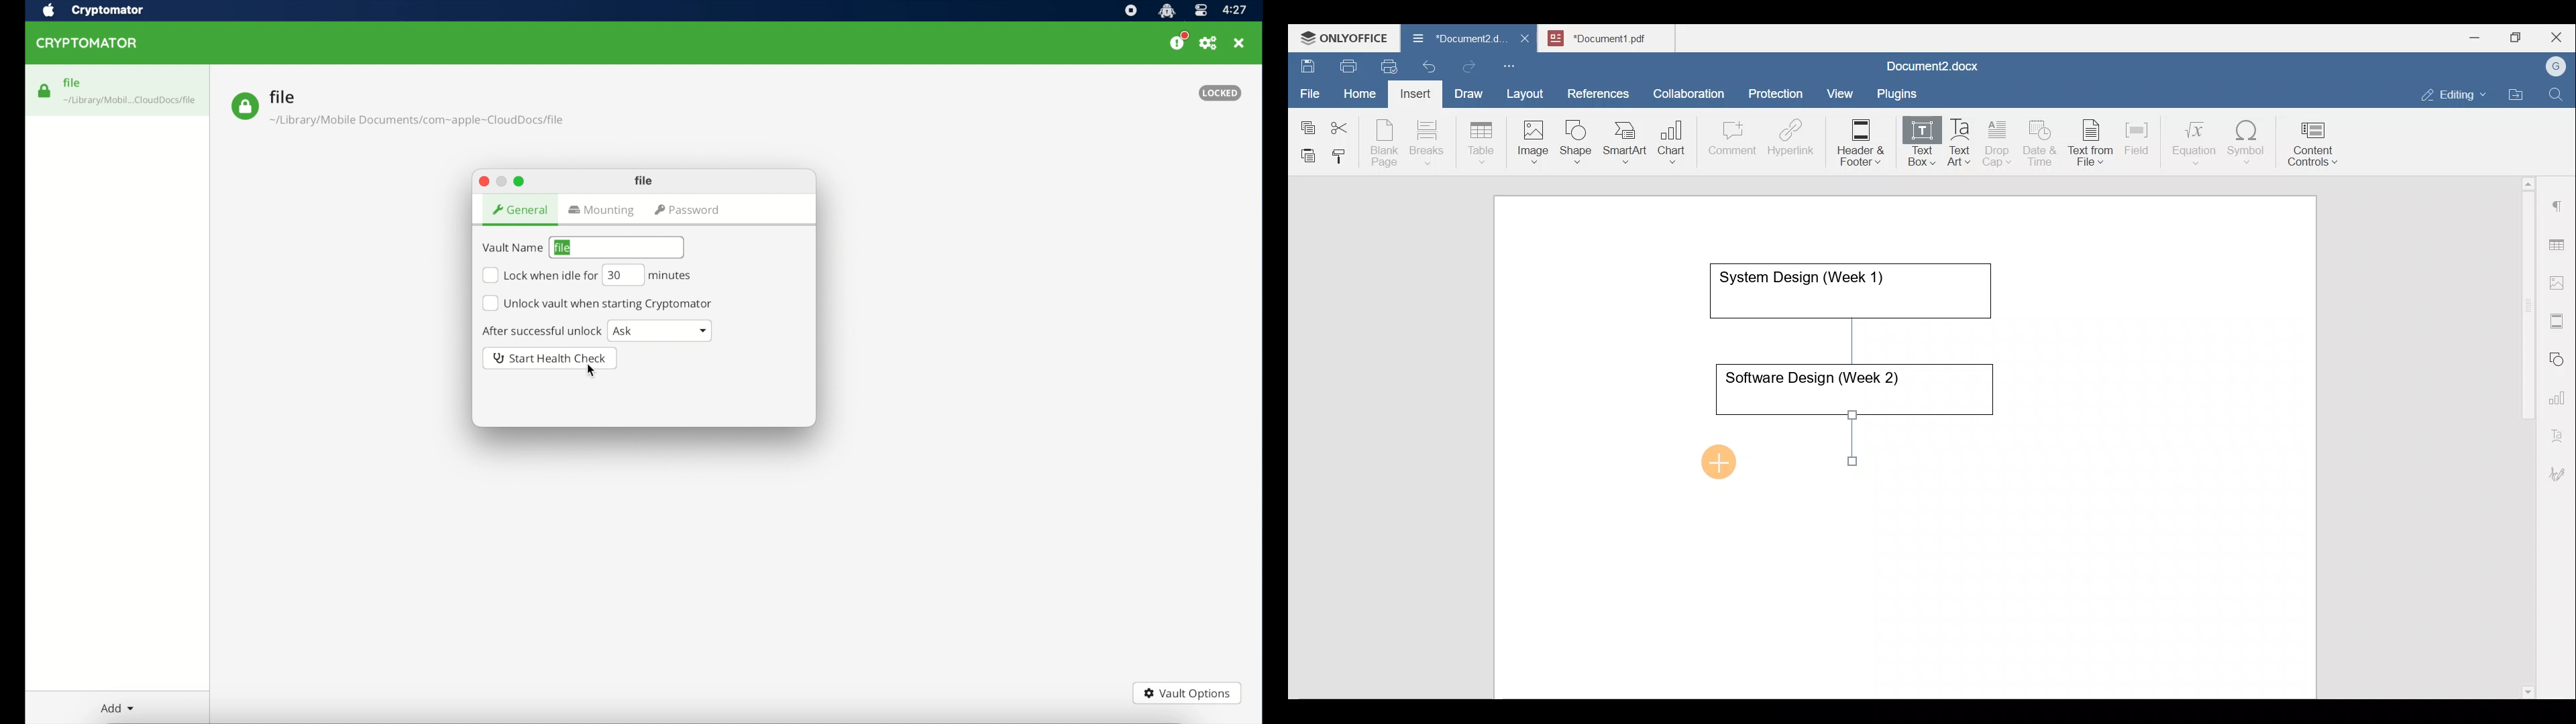  What do you see at coordinates (1841, 89) in the screenshot?
I see `View` at bounding box center [1841, 89].